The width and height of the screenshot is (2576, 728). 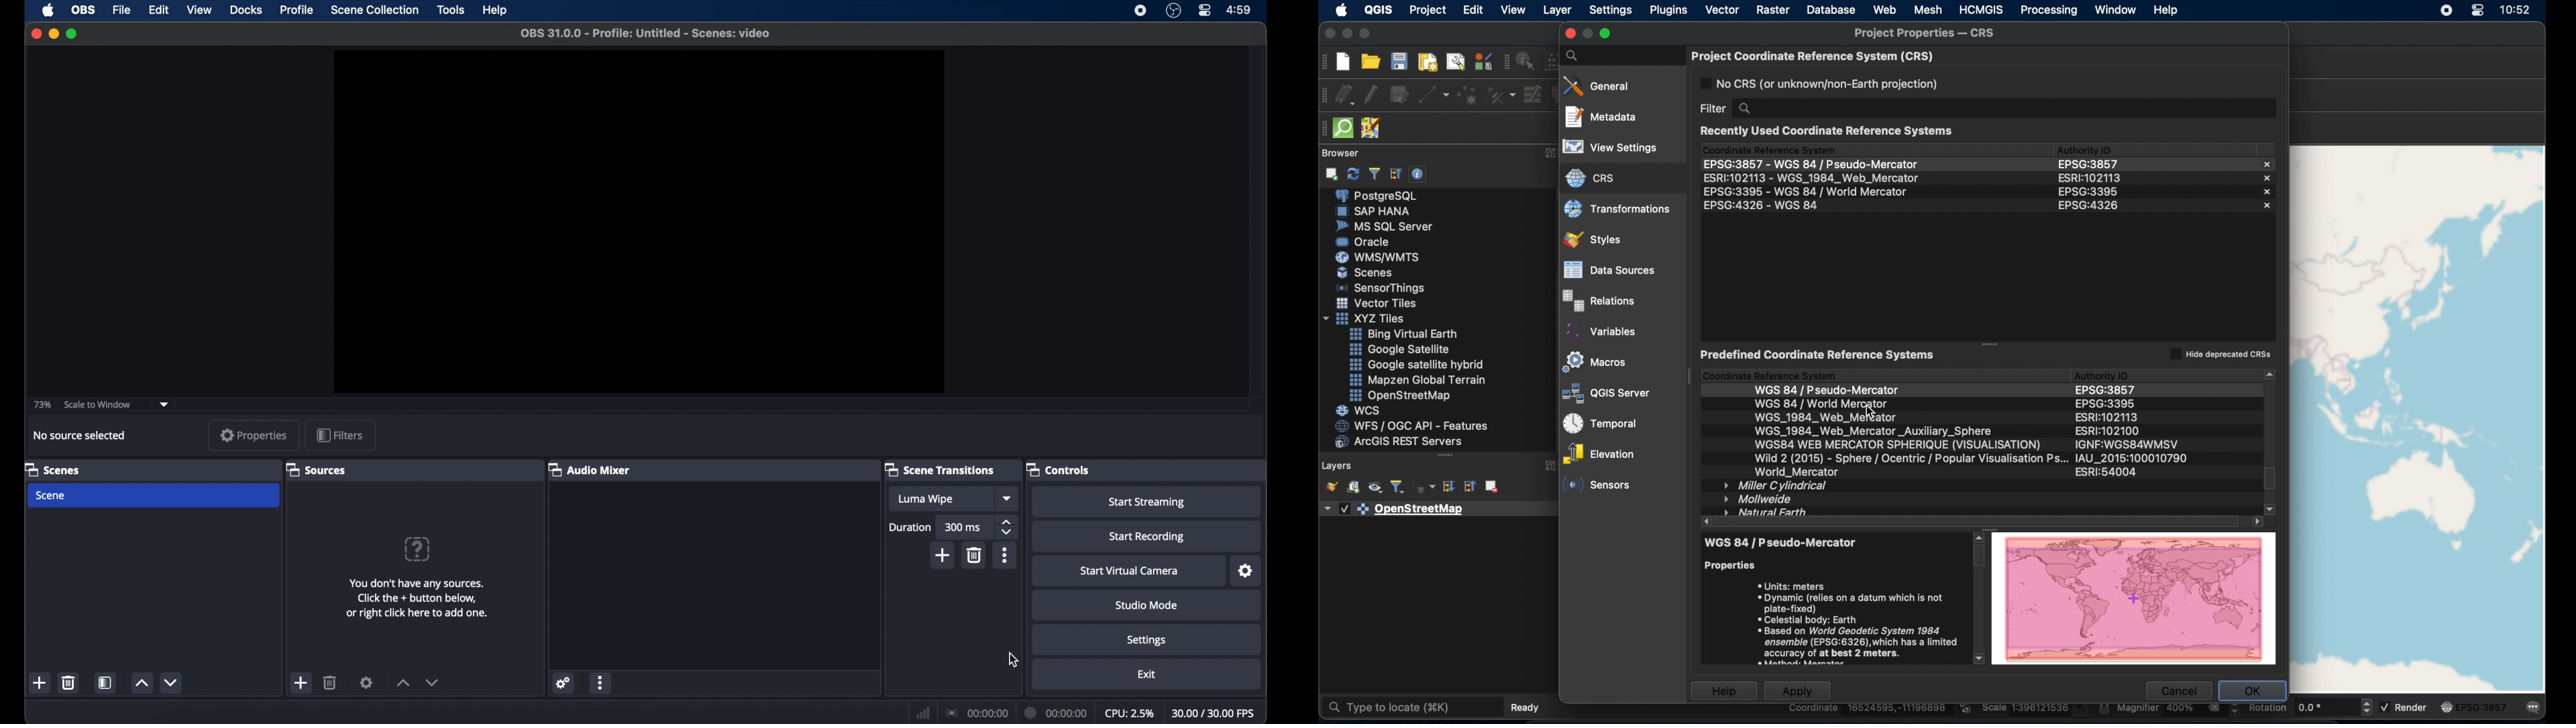 What do you see at coordinates (943, 554) in the screenshot?
I see `add` at bounding box center [943, 554].